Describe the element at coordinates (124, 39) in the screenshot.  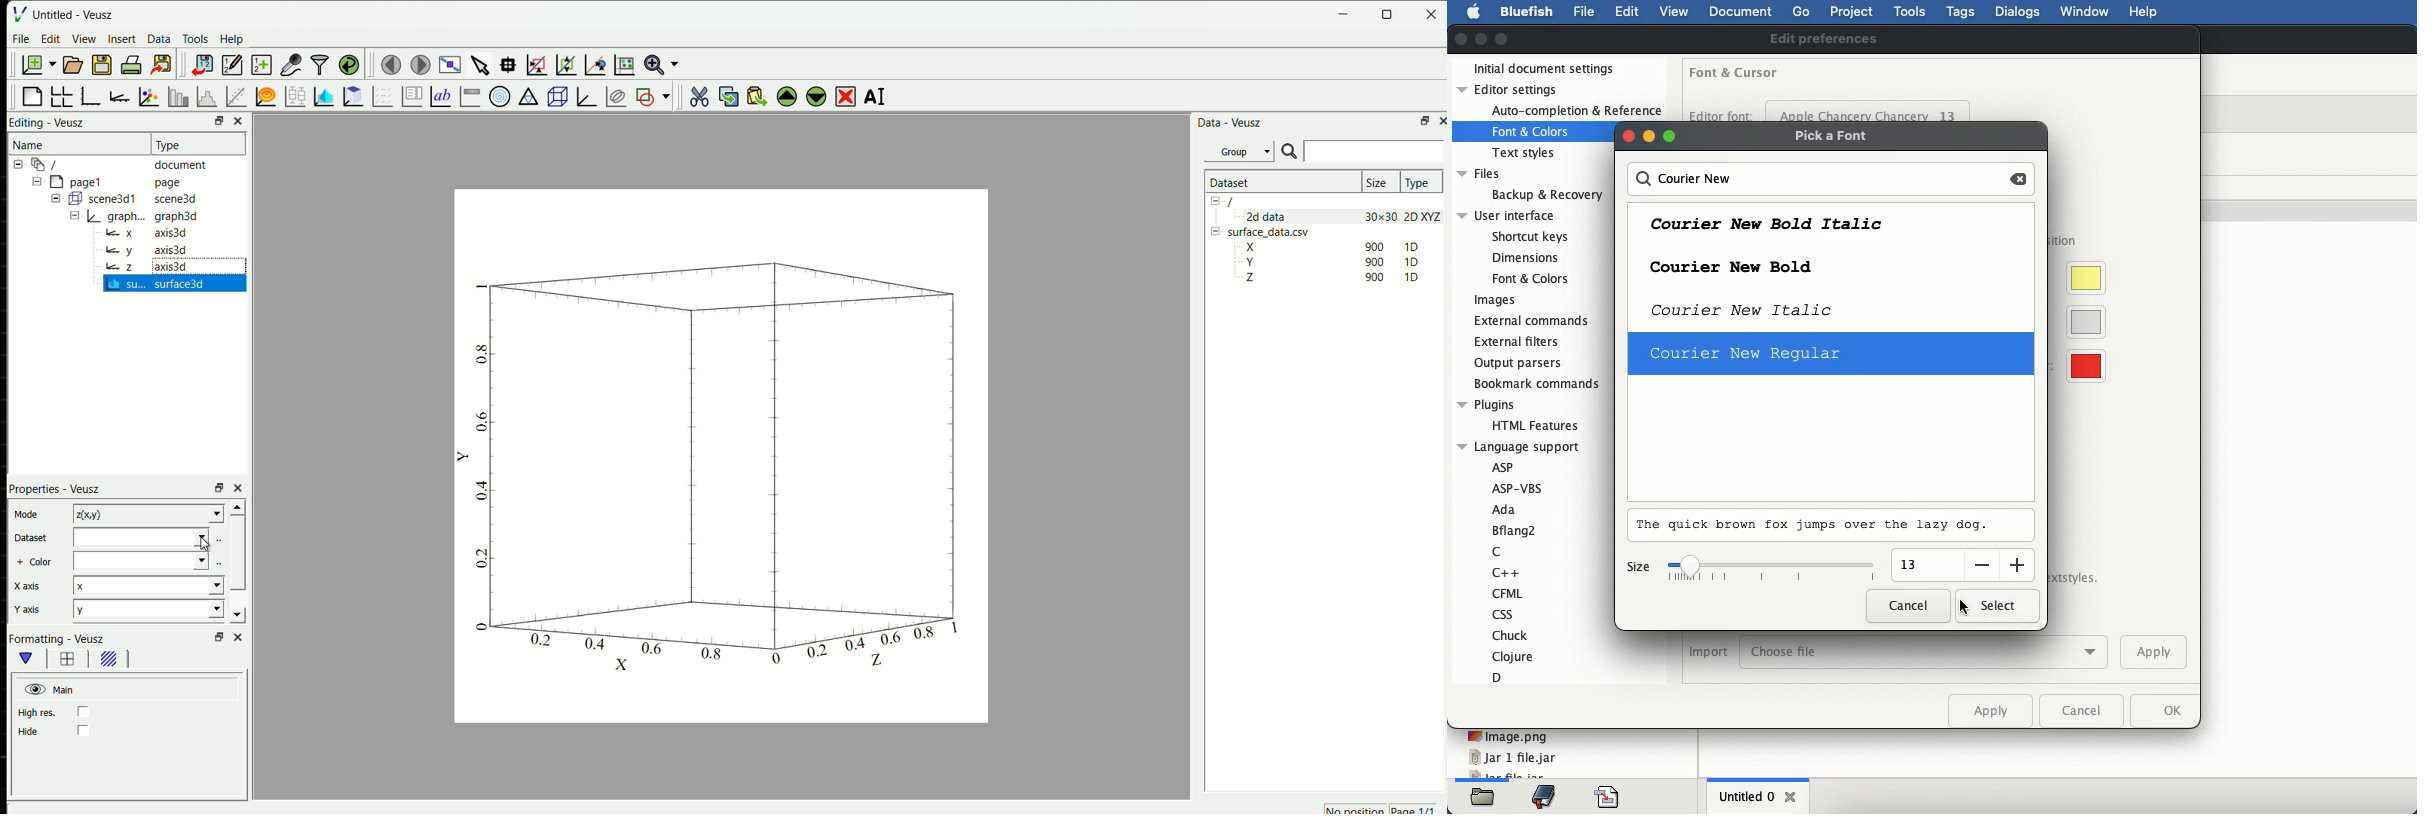
I see `Insert` at that location.